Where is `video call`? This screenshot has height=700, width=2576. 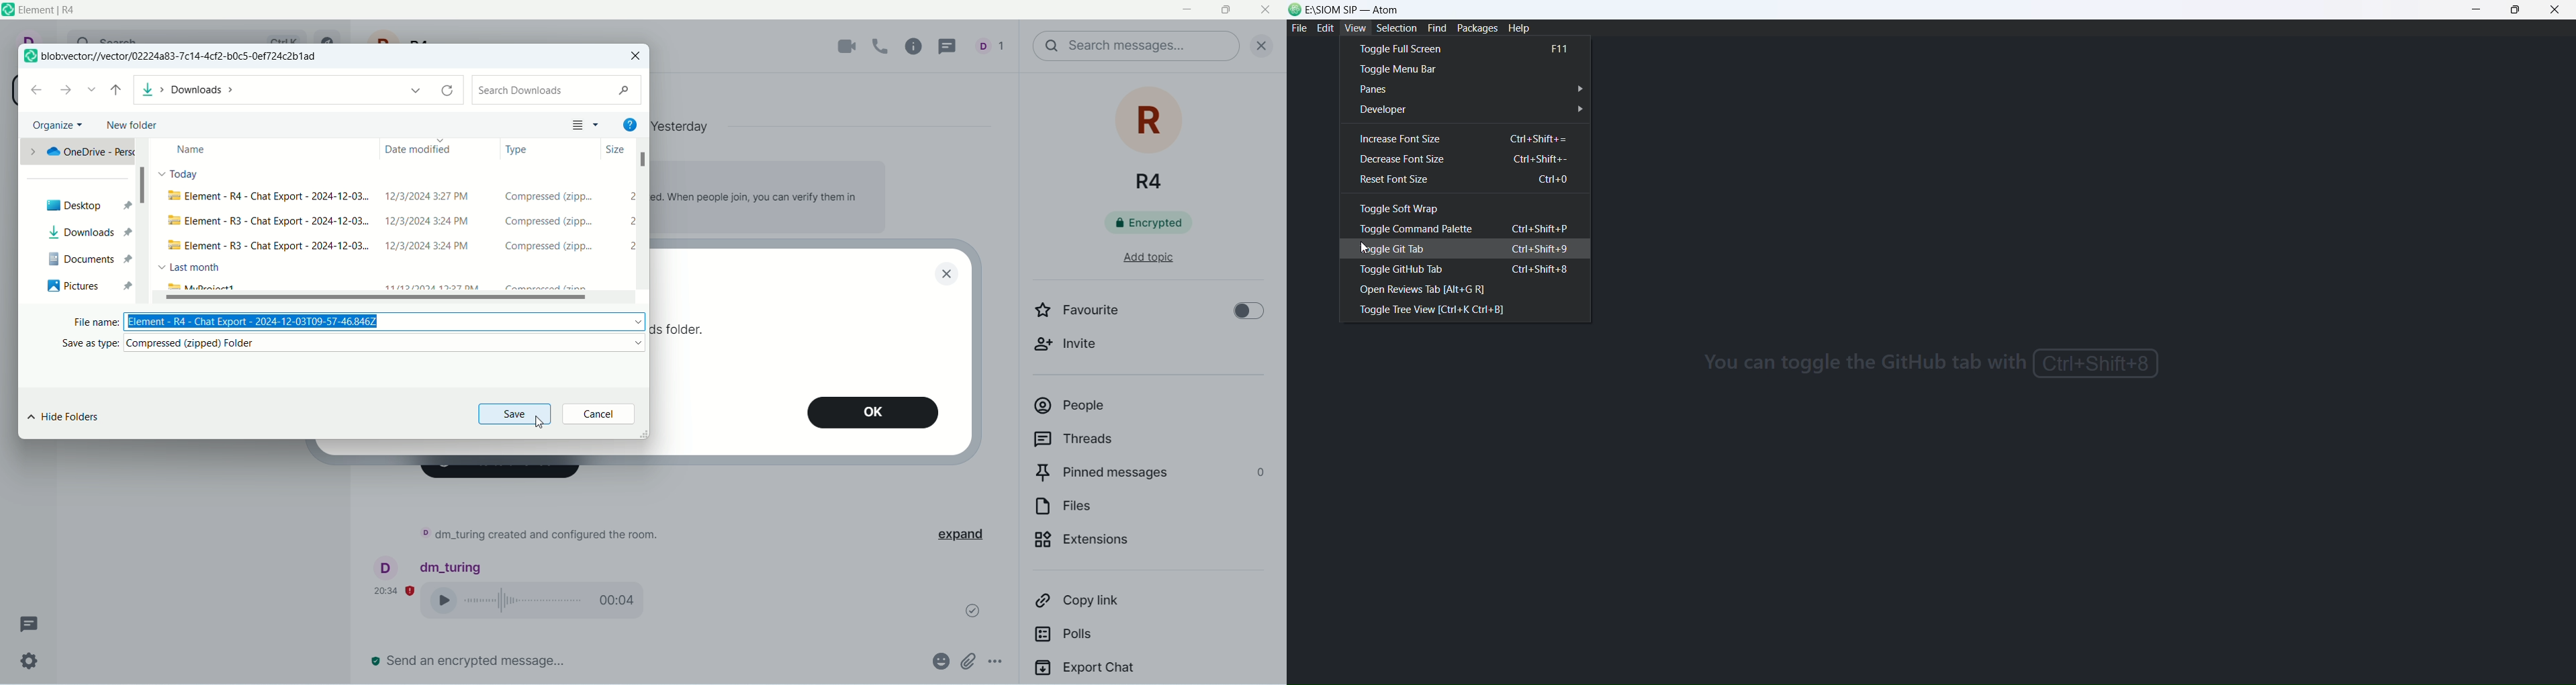
video call is located at coordinates (839, 47).